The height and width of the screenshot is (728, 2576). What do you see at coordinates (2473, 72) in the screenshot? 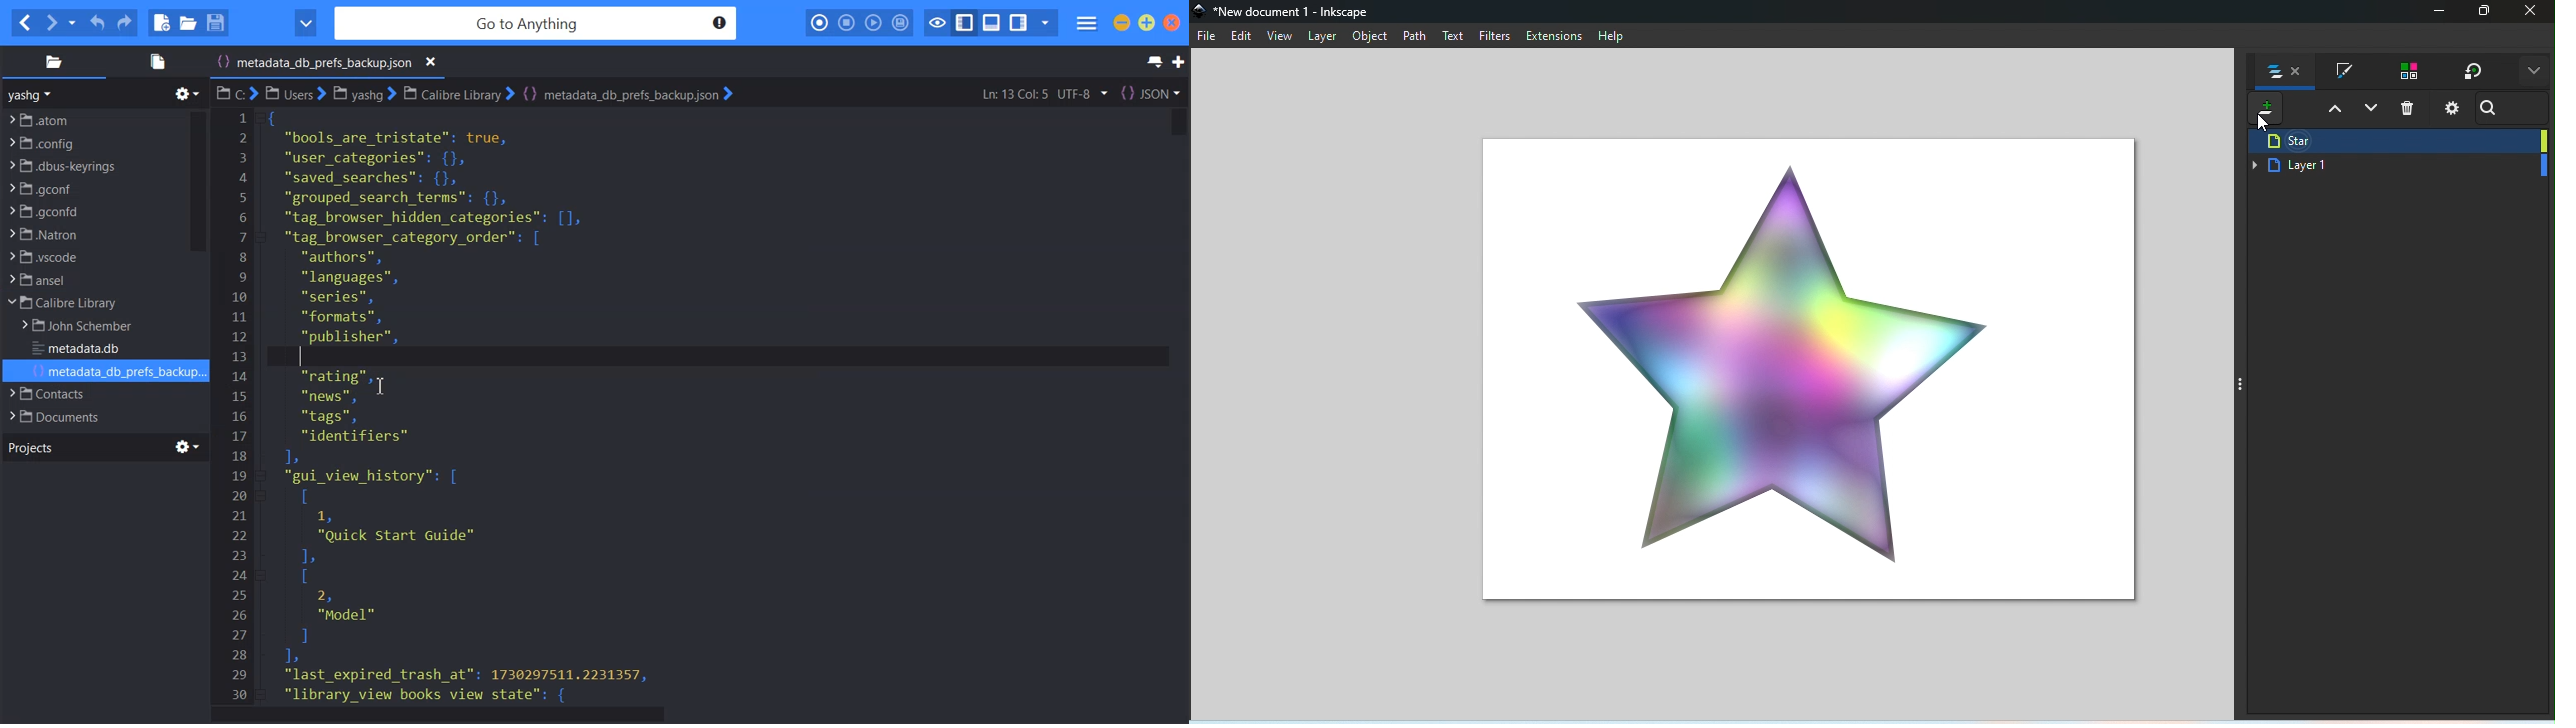
I see `Transform` at bounding box center [2473, 72].